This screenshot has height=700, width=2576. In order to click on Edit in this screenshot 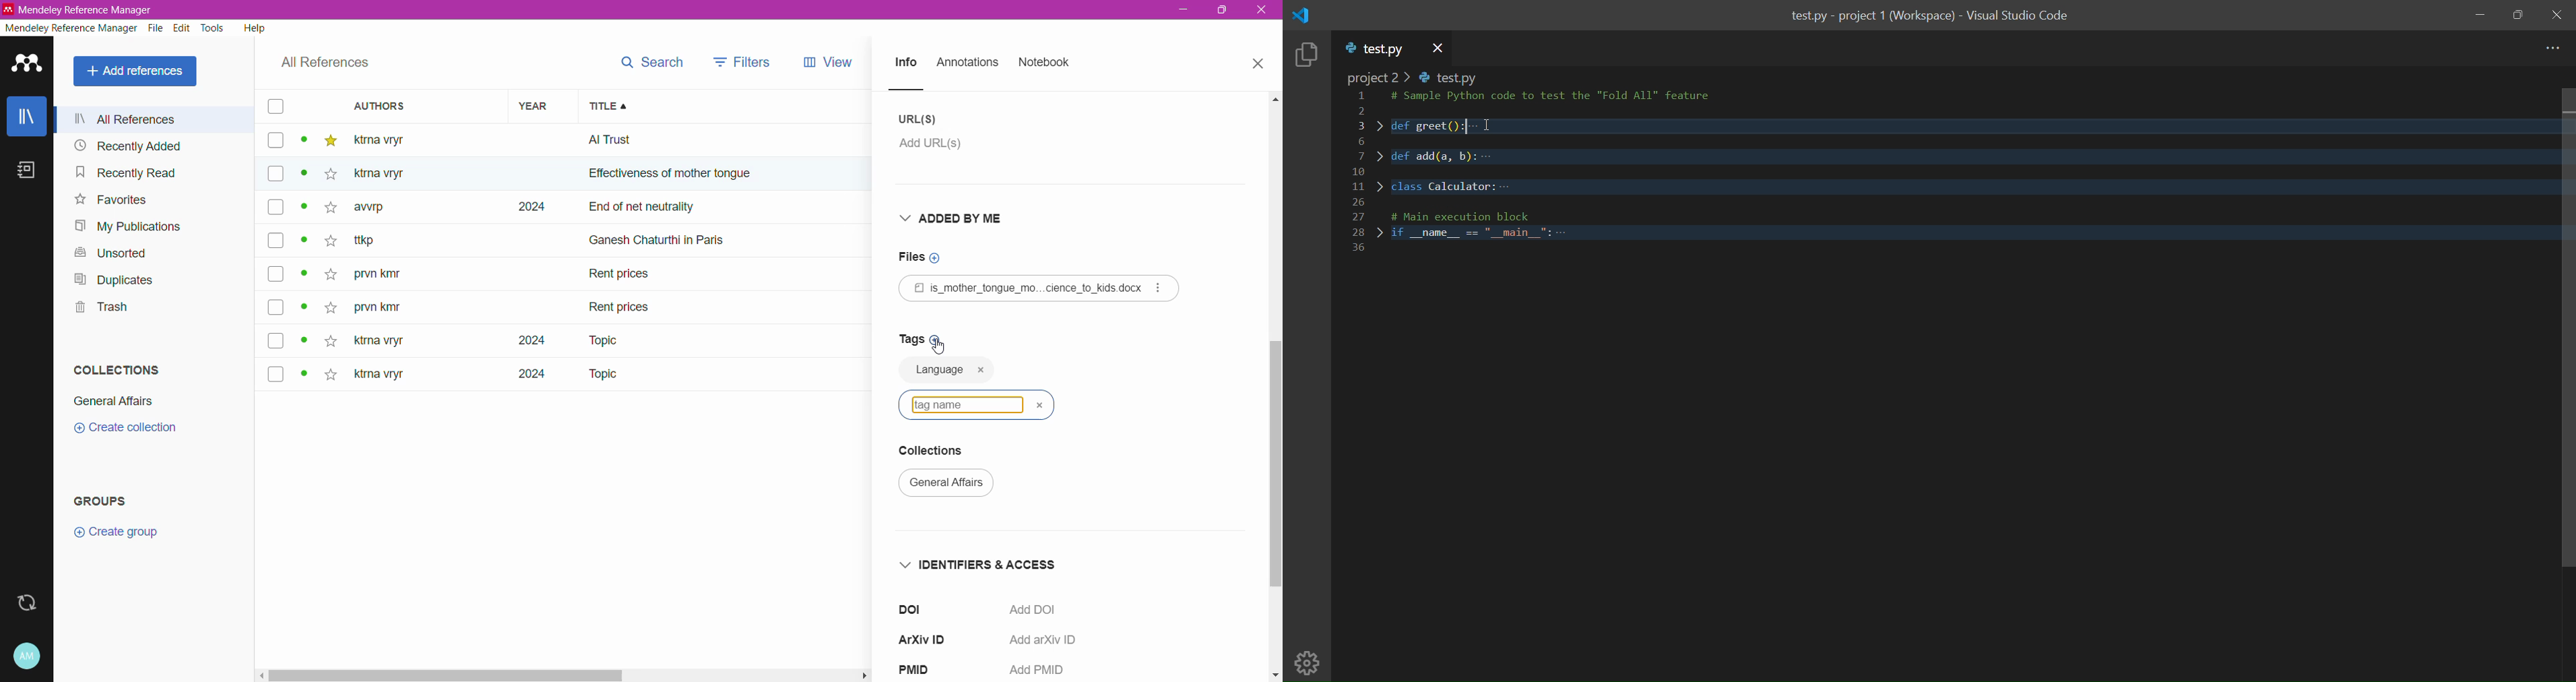, I will do `click(183, 28)`.